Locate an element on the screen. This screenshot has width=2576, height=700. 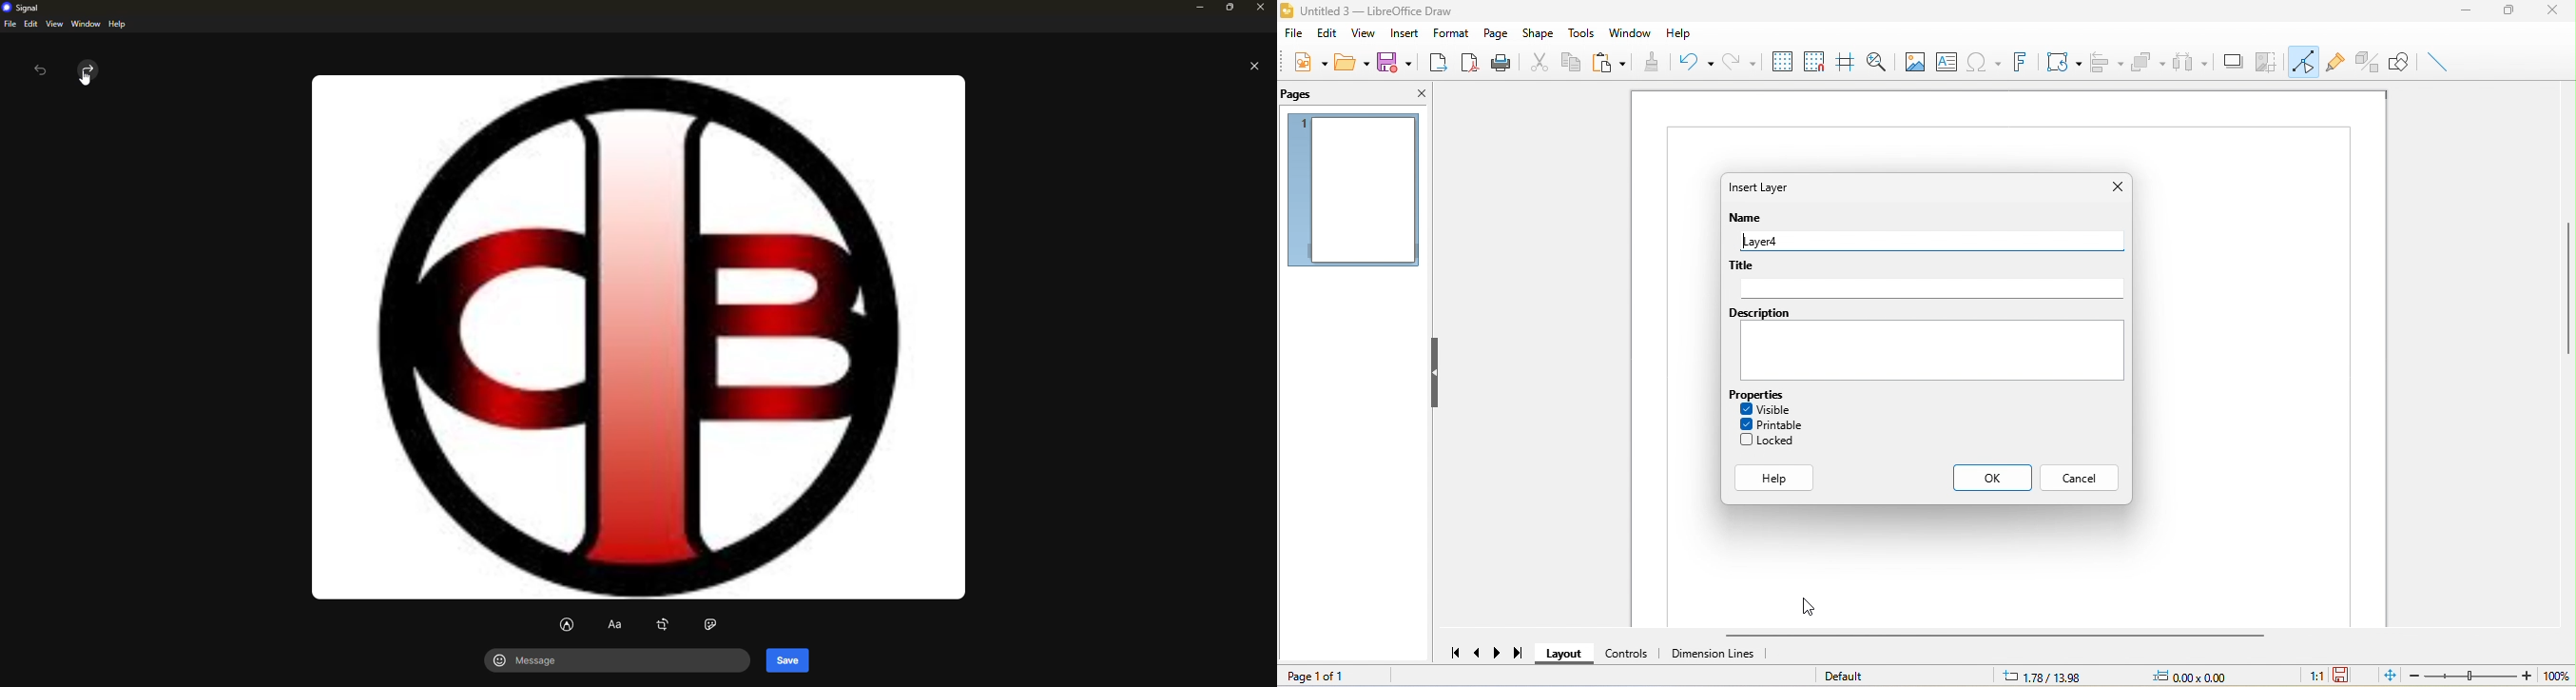
vertical scroll bar is located at coordinates (2564, 287).